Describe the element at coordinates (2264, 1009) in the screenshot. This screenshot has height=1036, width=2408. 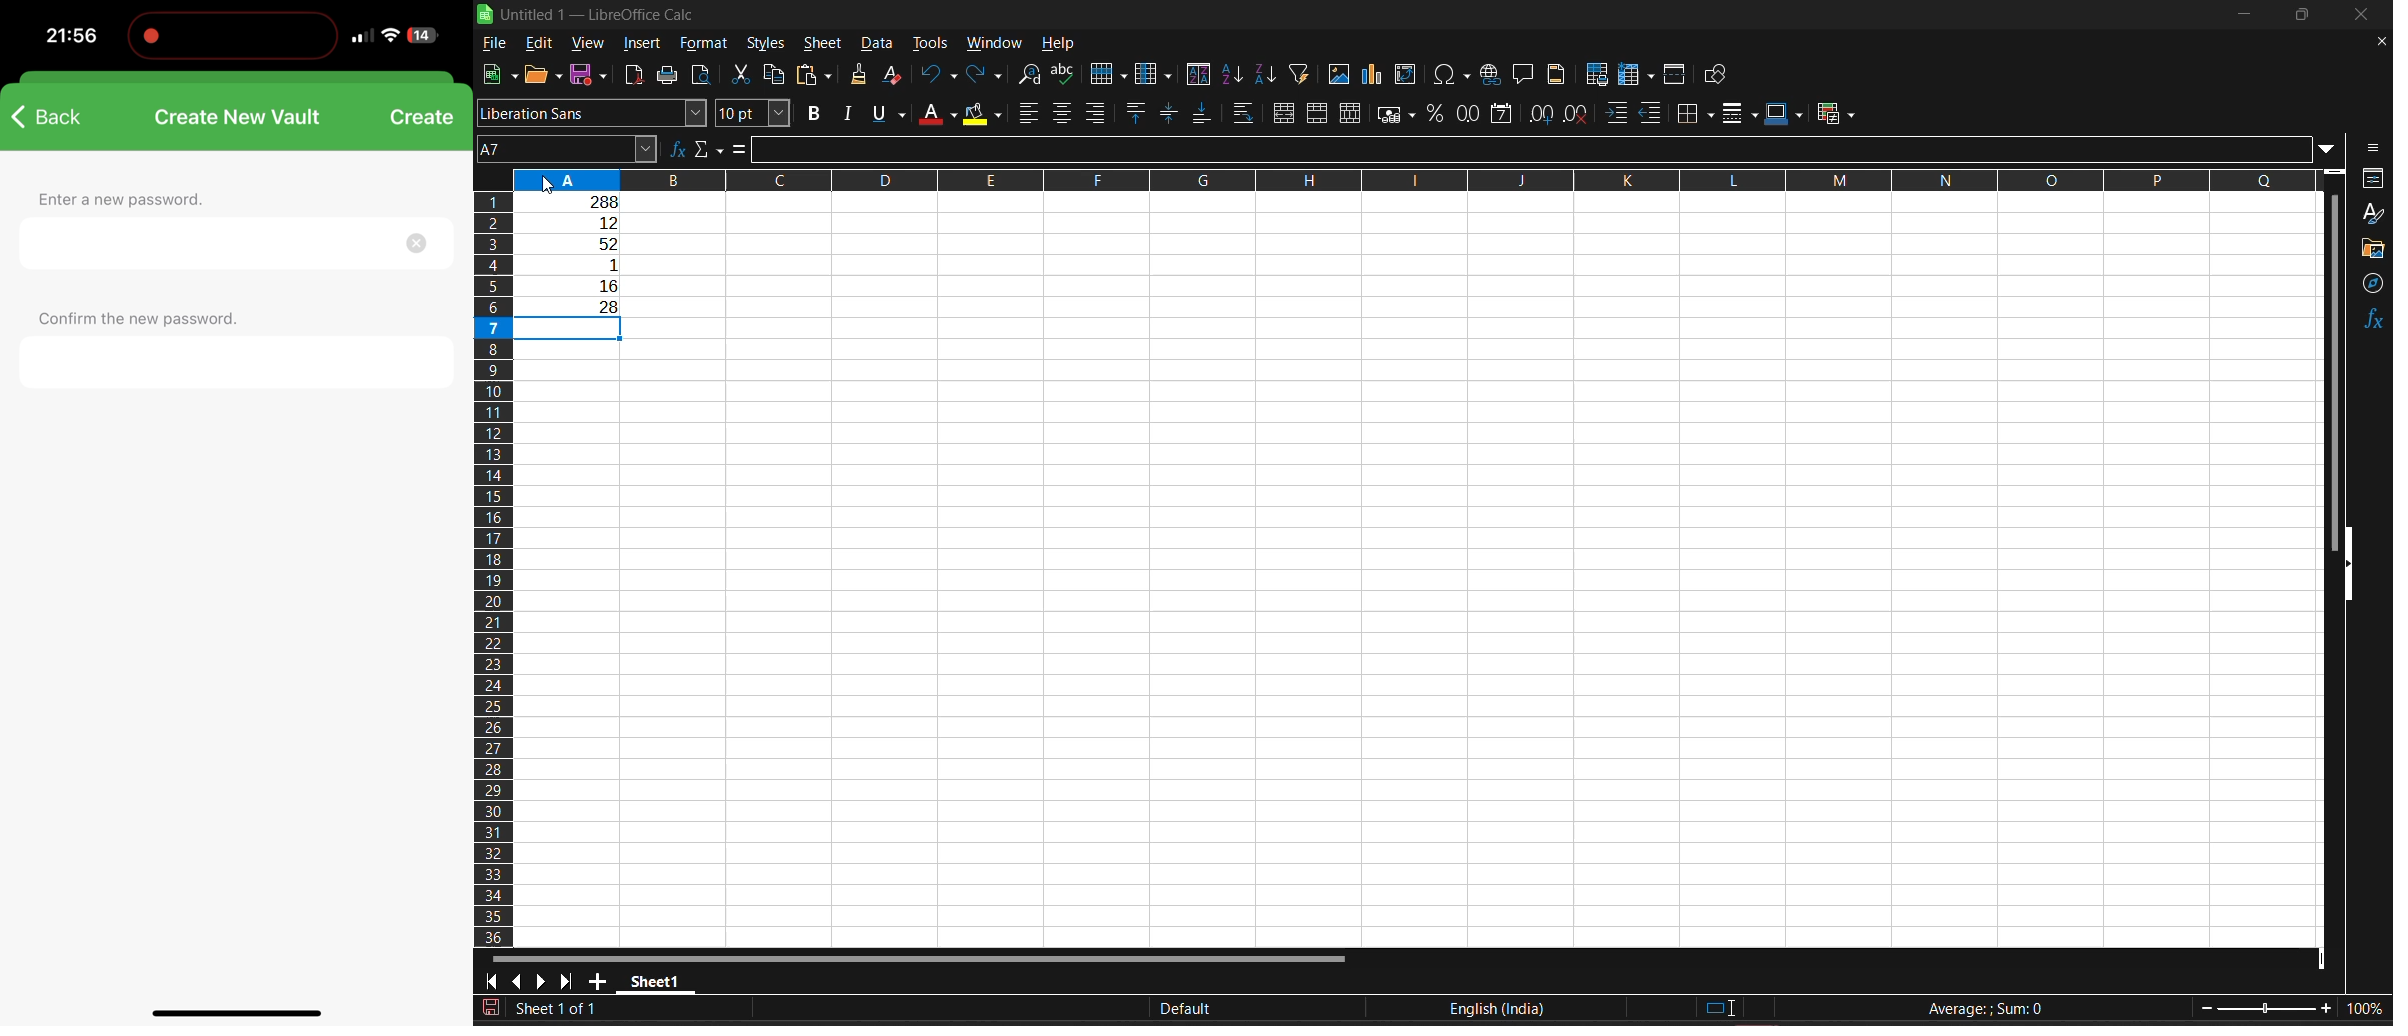
I see `zoom slider` at that location.